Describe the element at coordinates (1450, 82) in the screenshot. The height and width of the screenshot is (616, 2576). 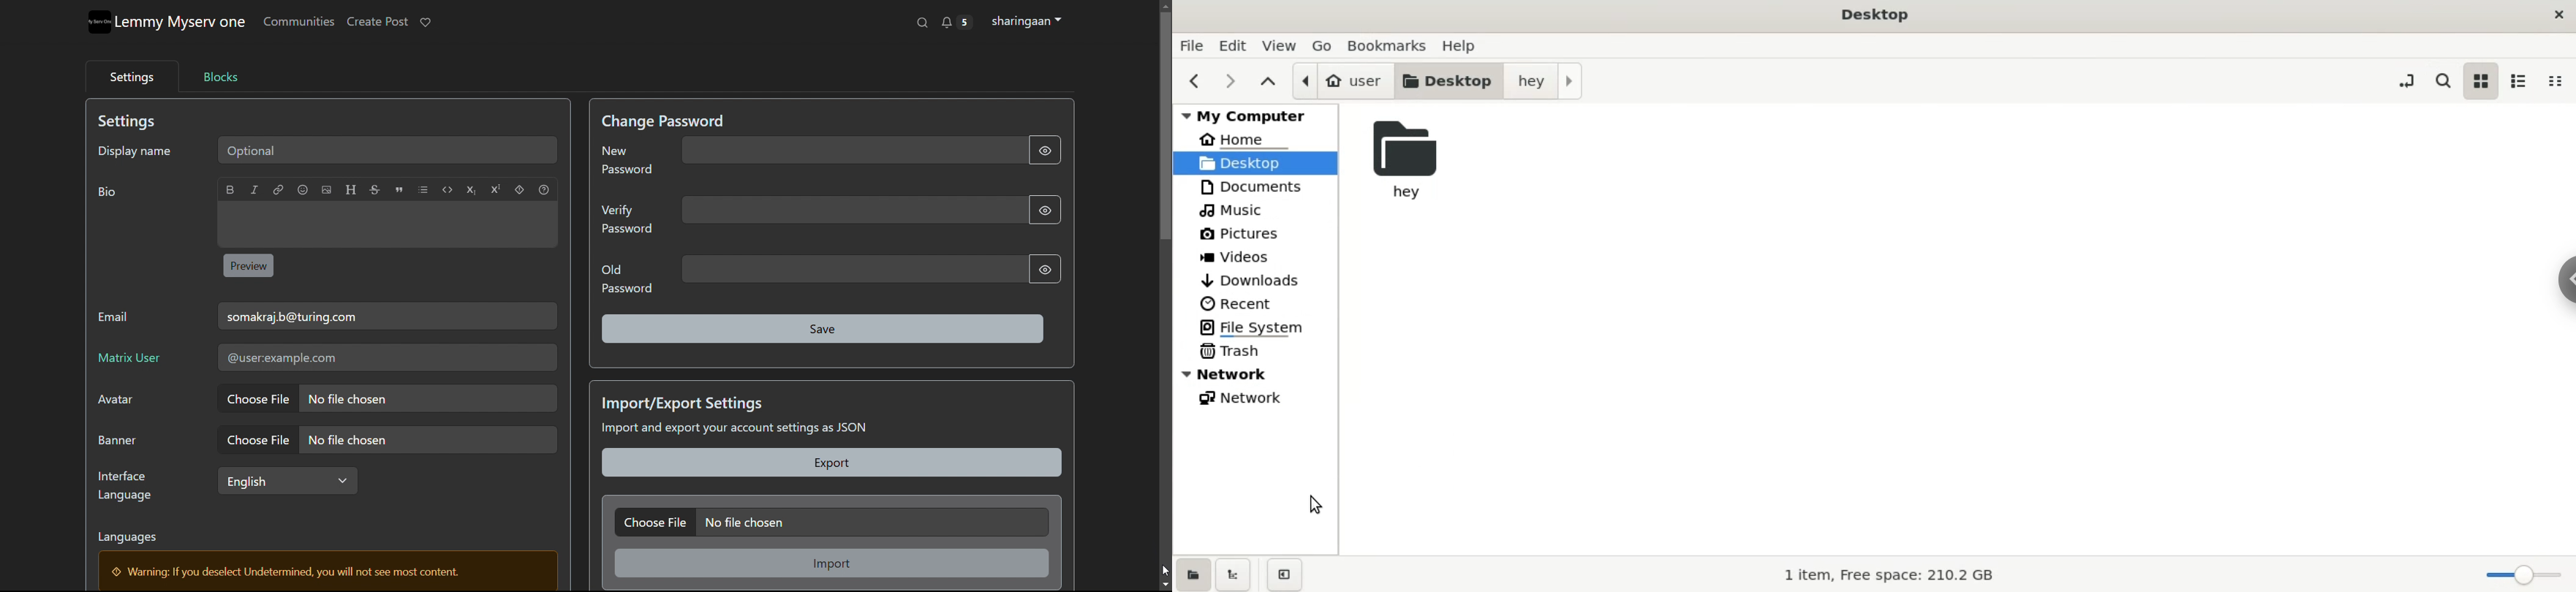
I see `desktop` at that location.